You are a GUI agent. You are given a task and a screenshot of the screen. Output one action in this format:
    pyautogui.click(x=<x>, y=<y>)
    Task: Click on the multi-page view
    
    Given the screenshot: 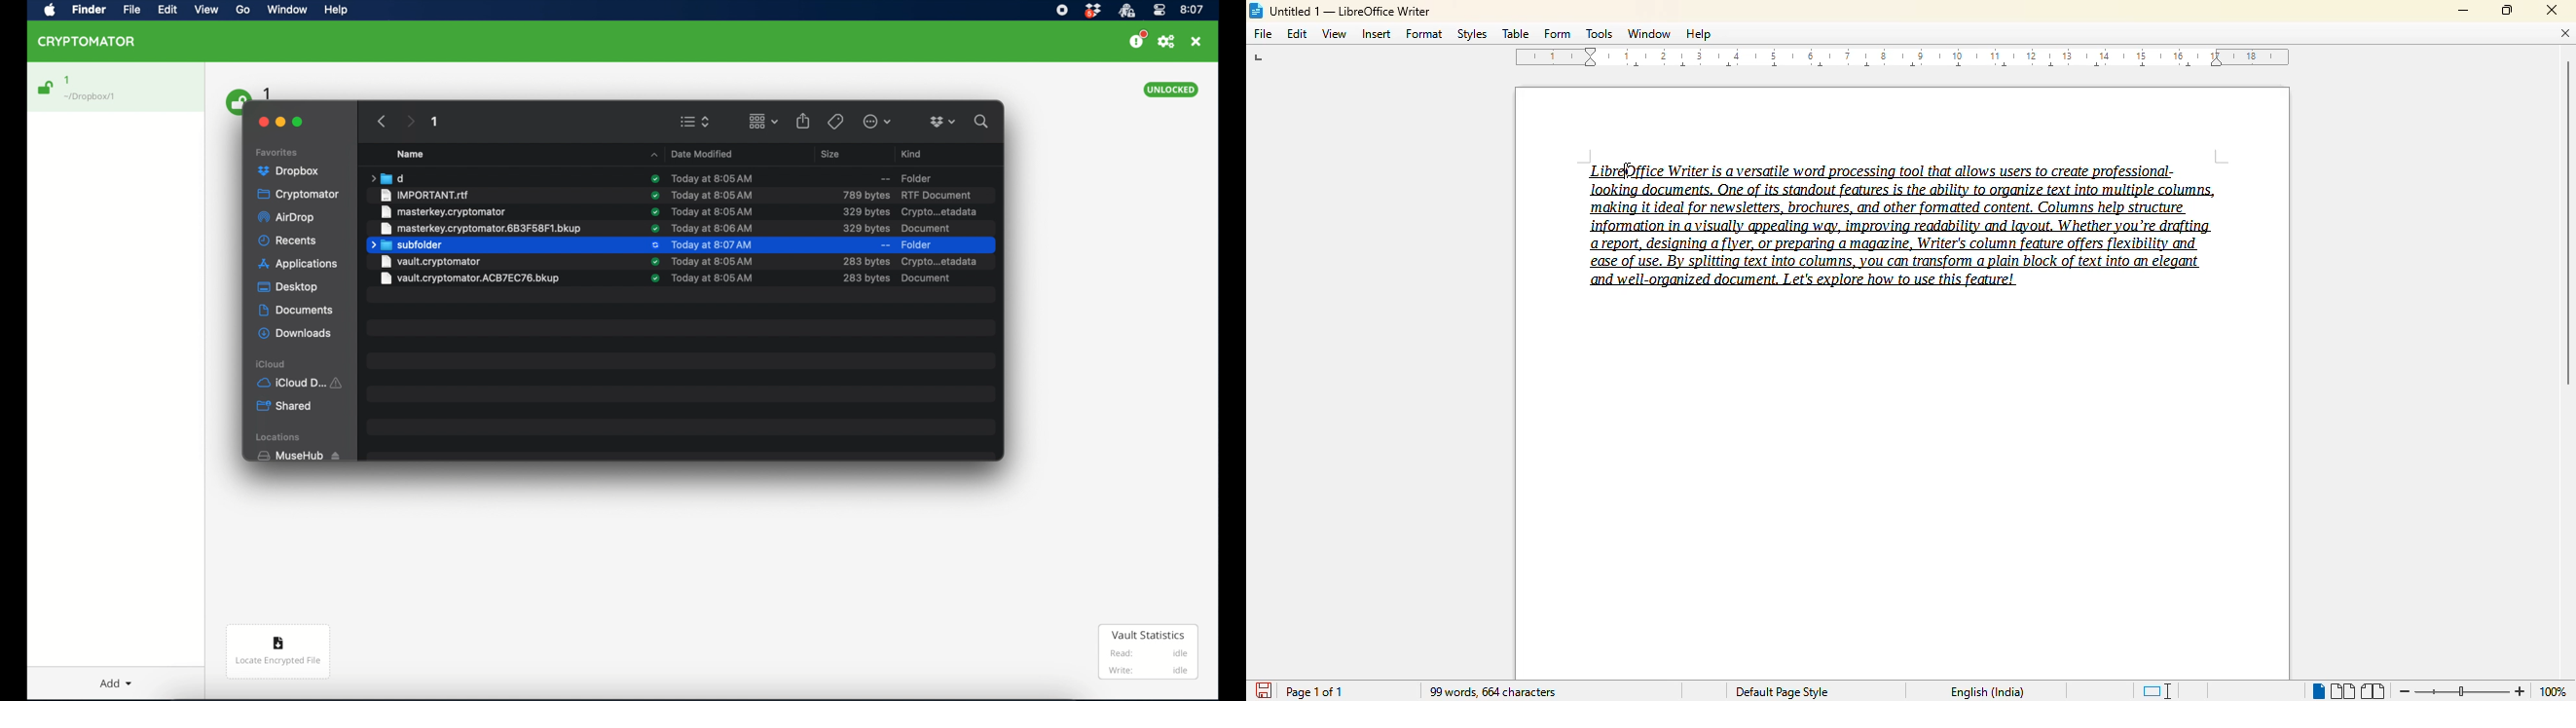 What is the action you would take?
    pyautogui.click(x=2341, y=690)
    